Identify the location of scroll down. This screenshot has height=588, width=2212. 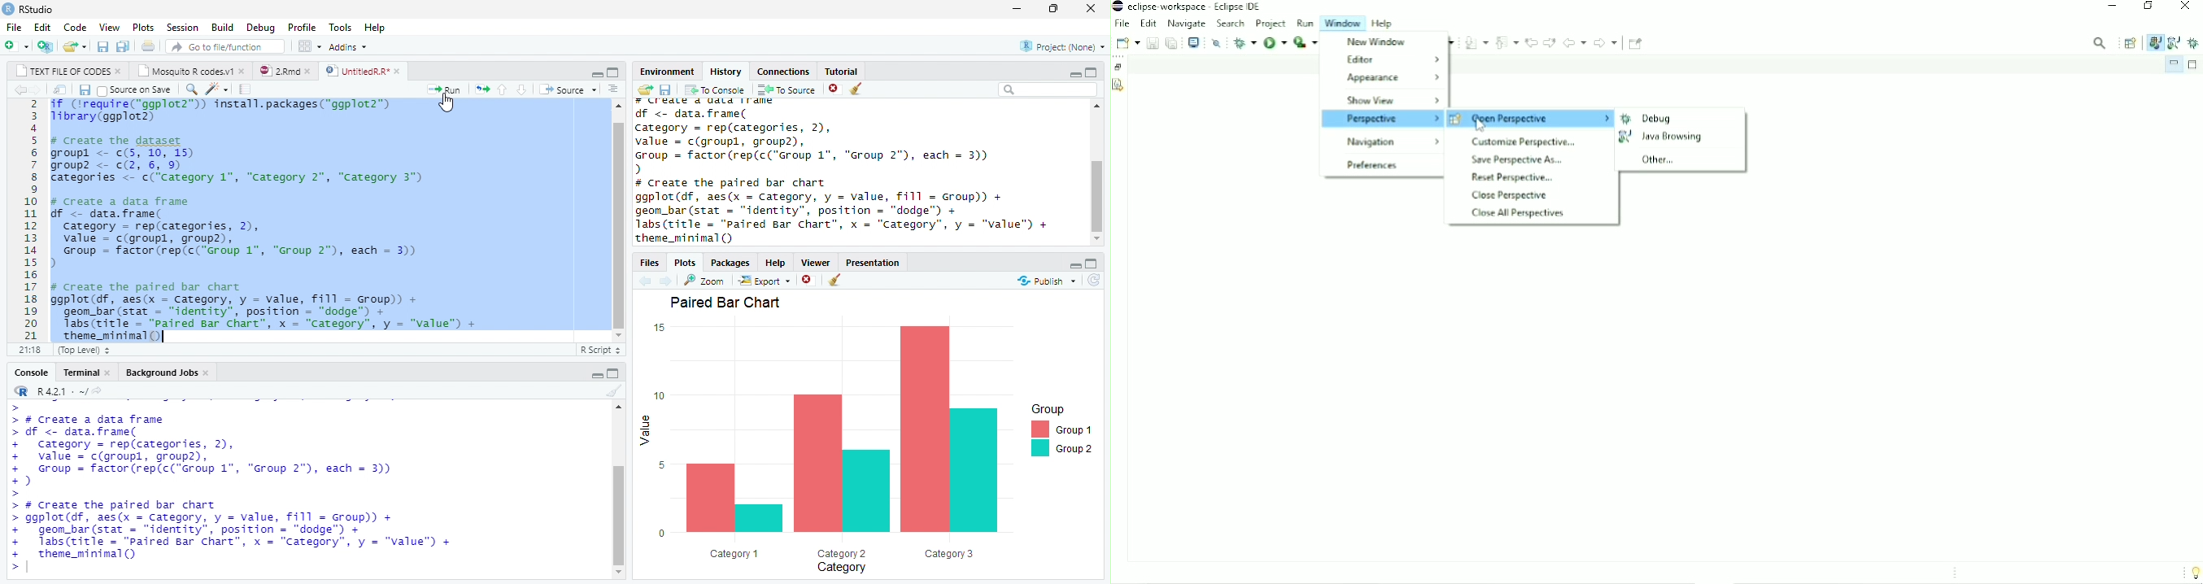
(620, 336).